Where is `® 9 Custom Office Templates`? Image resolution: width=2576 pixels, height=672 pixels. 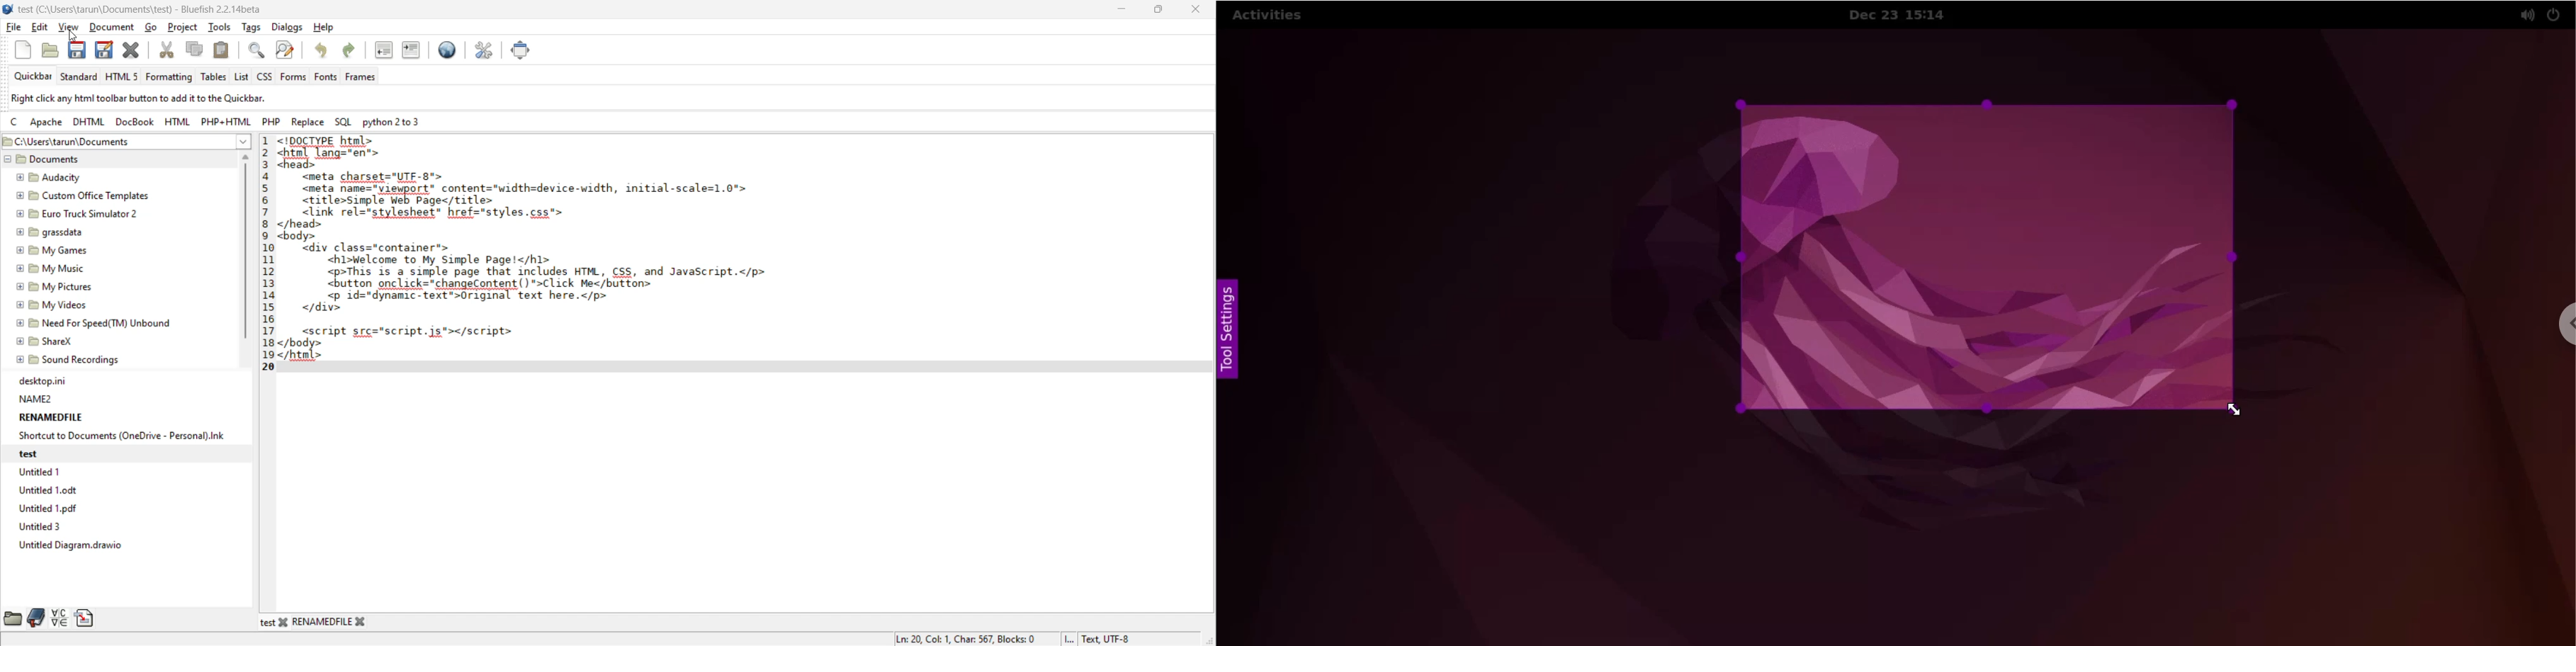
® 9 Custom Office Templates is located at coordinates (83, 196).